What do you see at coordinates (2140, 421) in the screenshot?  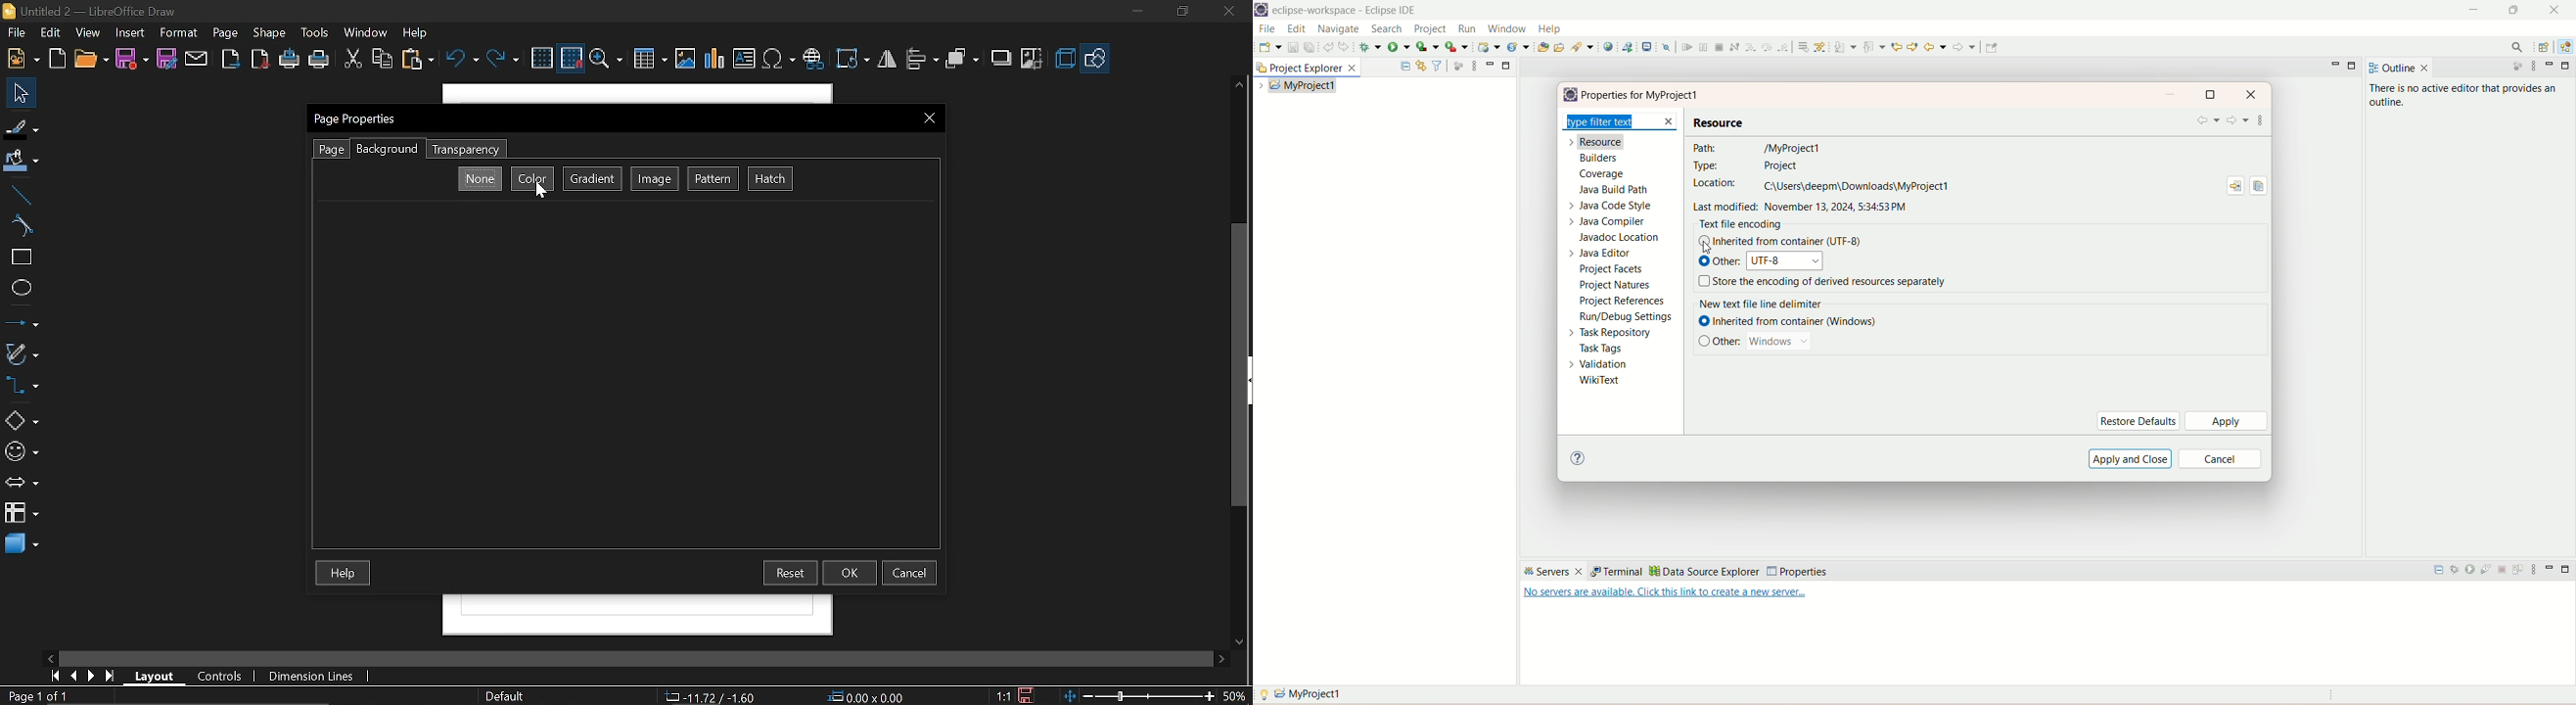 I see `restore defaults` at bounding box center [2140, 421].